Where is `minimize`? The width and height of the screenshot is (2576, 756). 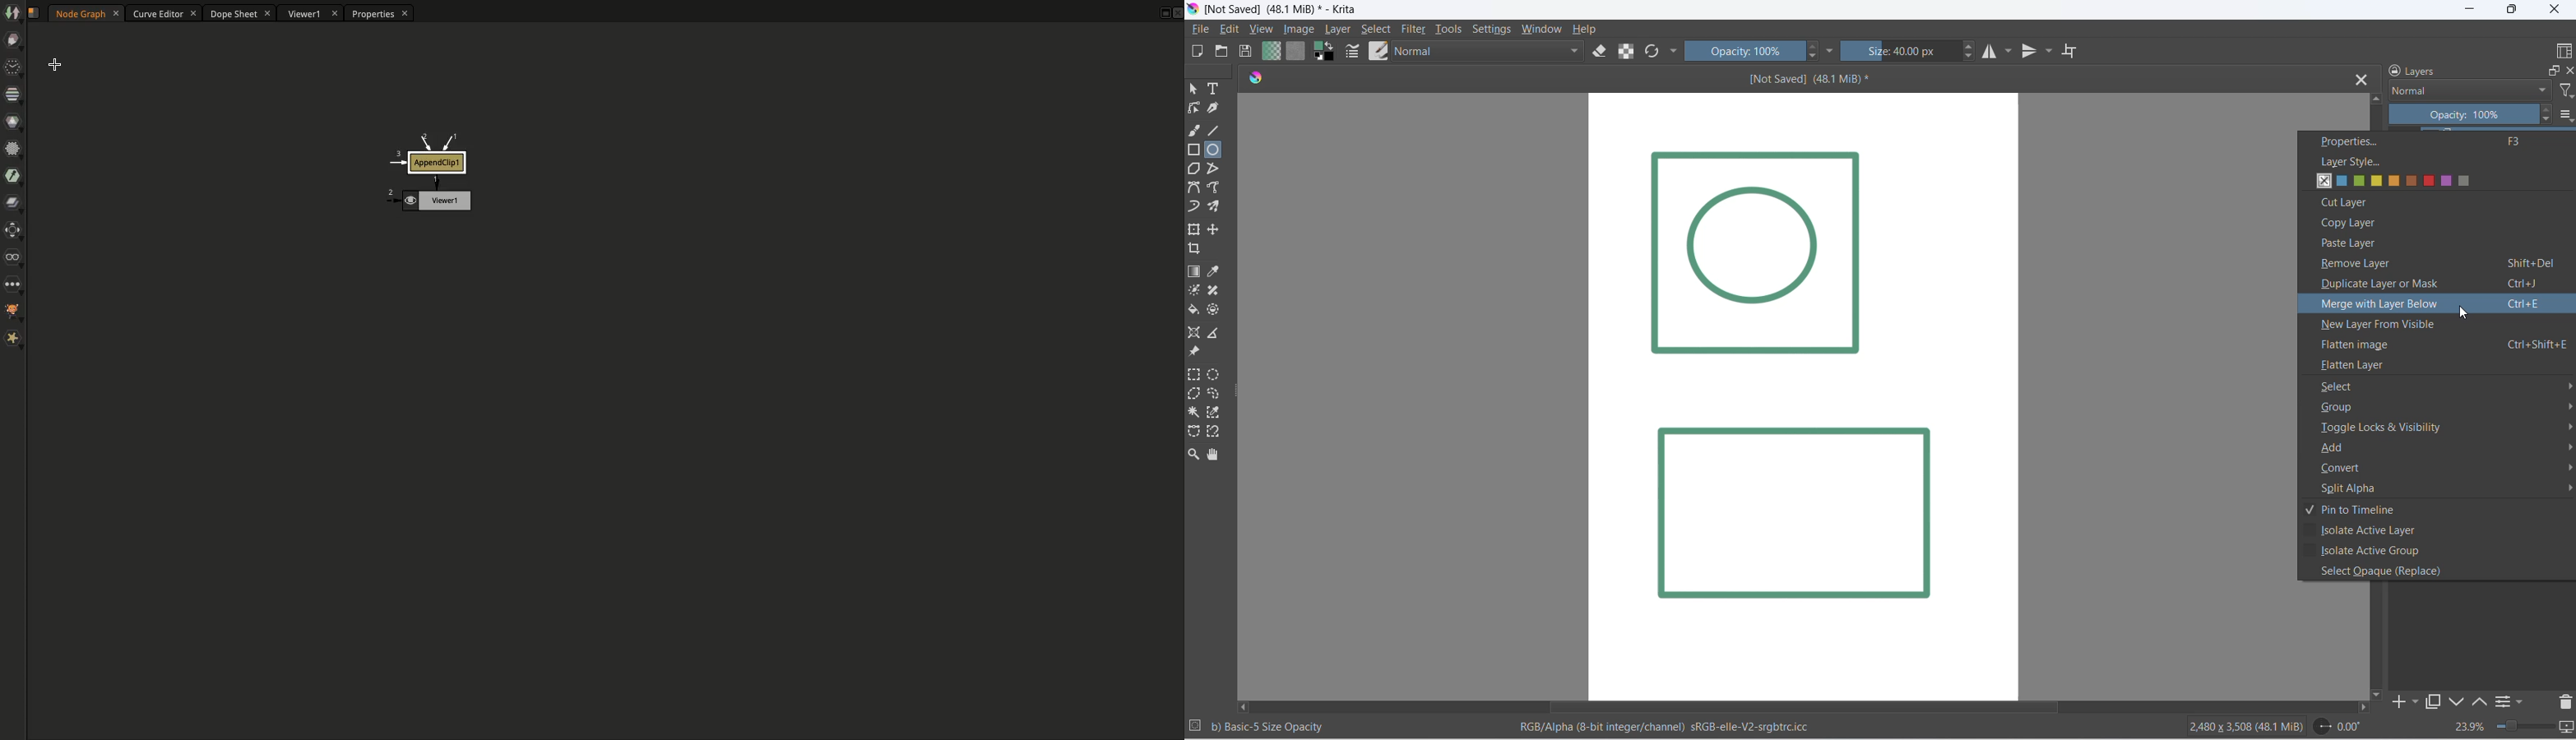
minimize is located at coordinates (2467, 11).